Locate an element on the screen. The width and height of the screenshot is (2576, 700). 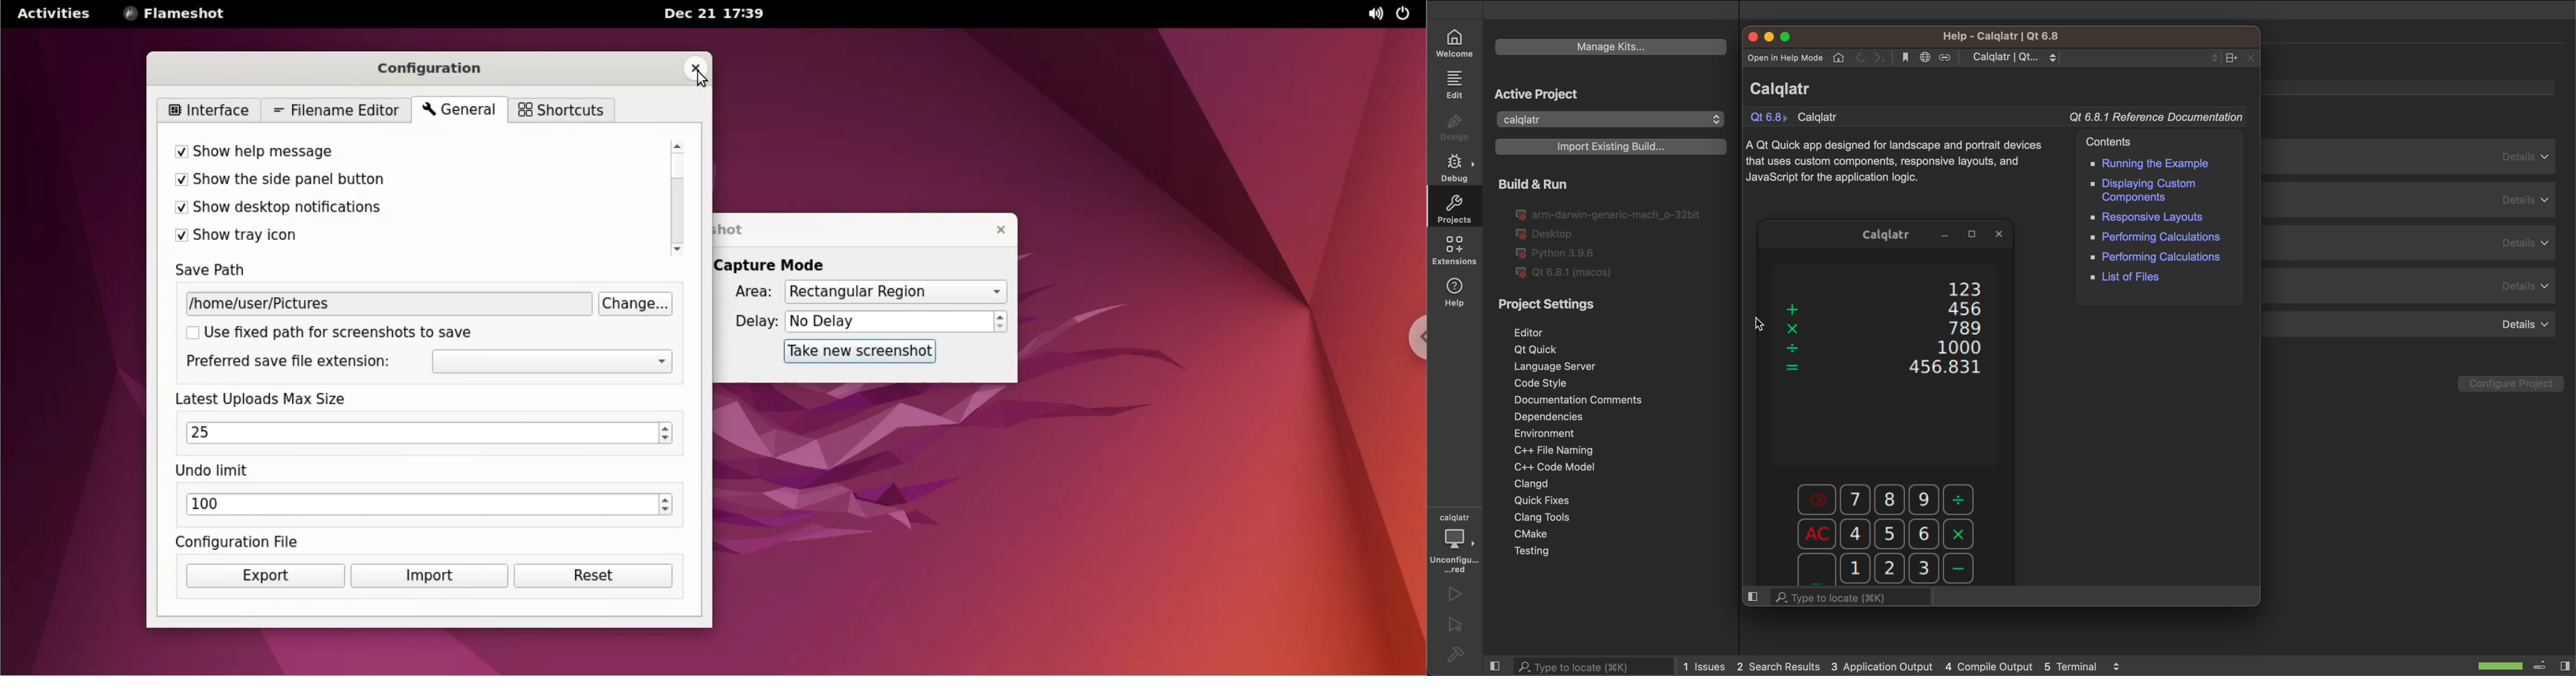
Qt 6.81  is located at coordinates (1572, 275).